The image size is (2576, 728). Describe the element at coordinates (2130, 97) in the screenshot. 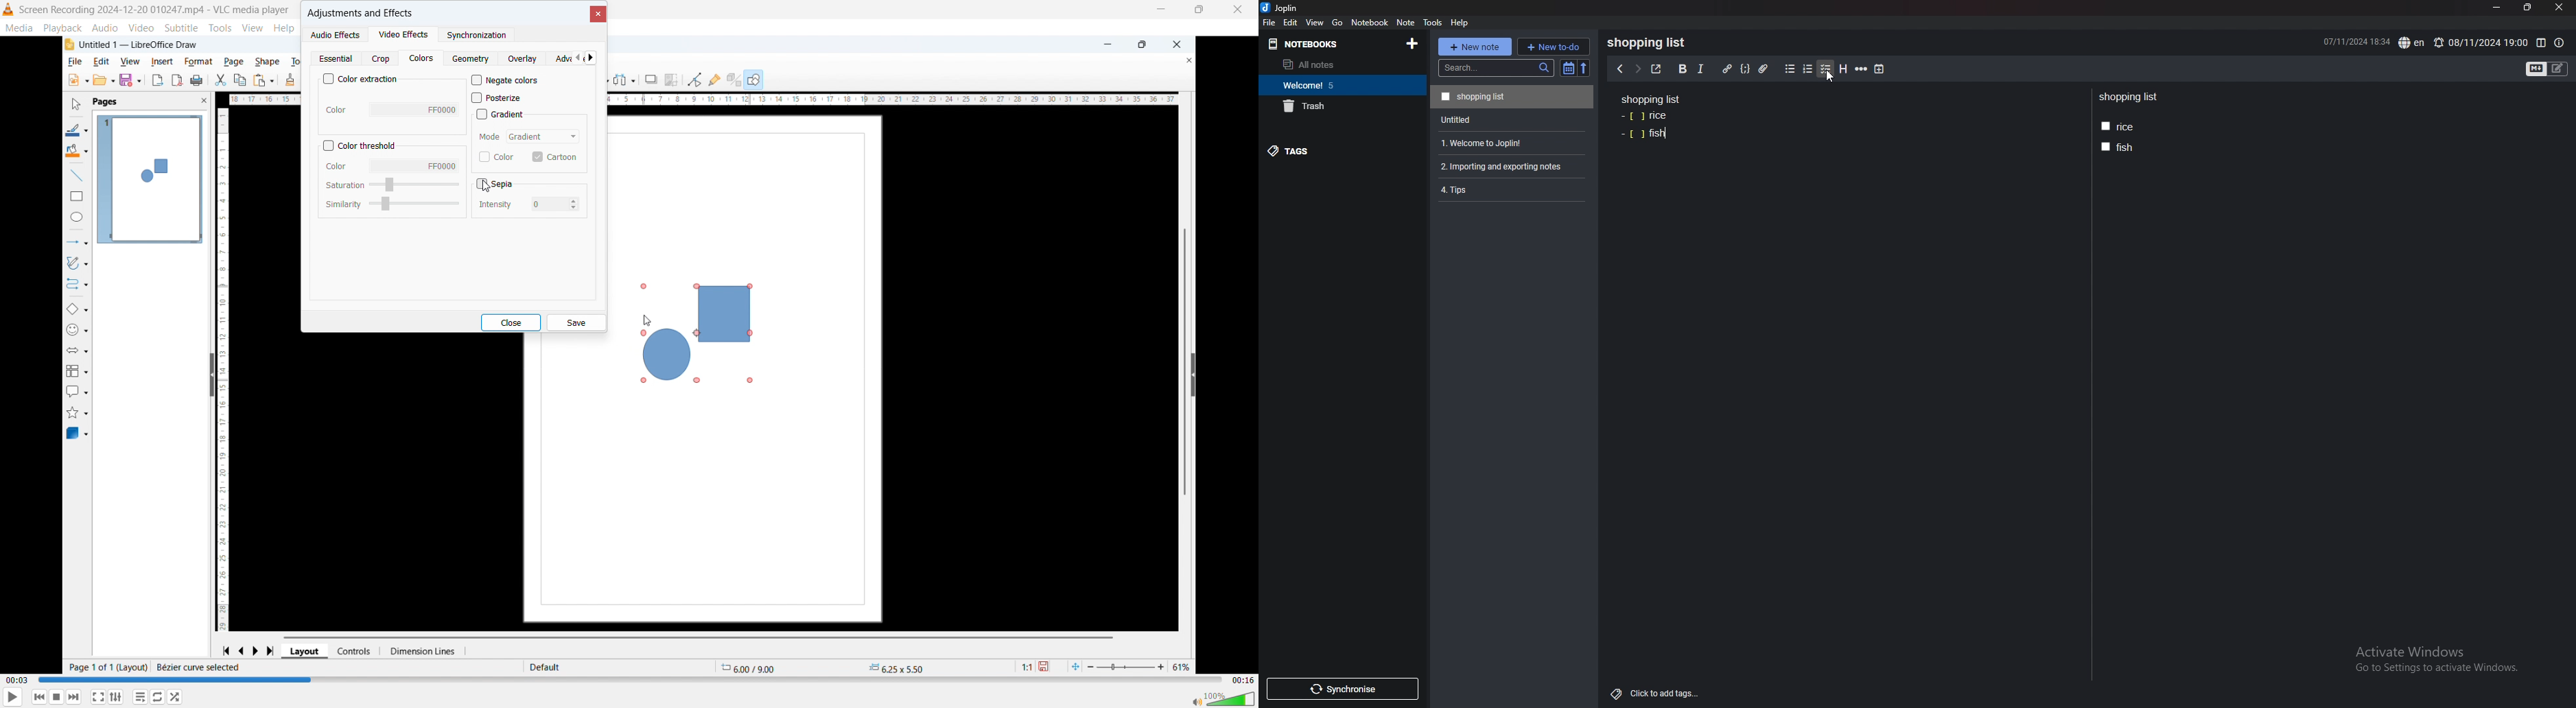

I see `Shopping list` at that location.